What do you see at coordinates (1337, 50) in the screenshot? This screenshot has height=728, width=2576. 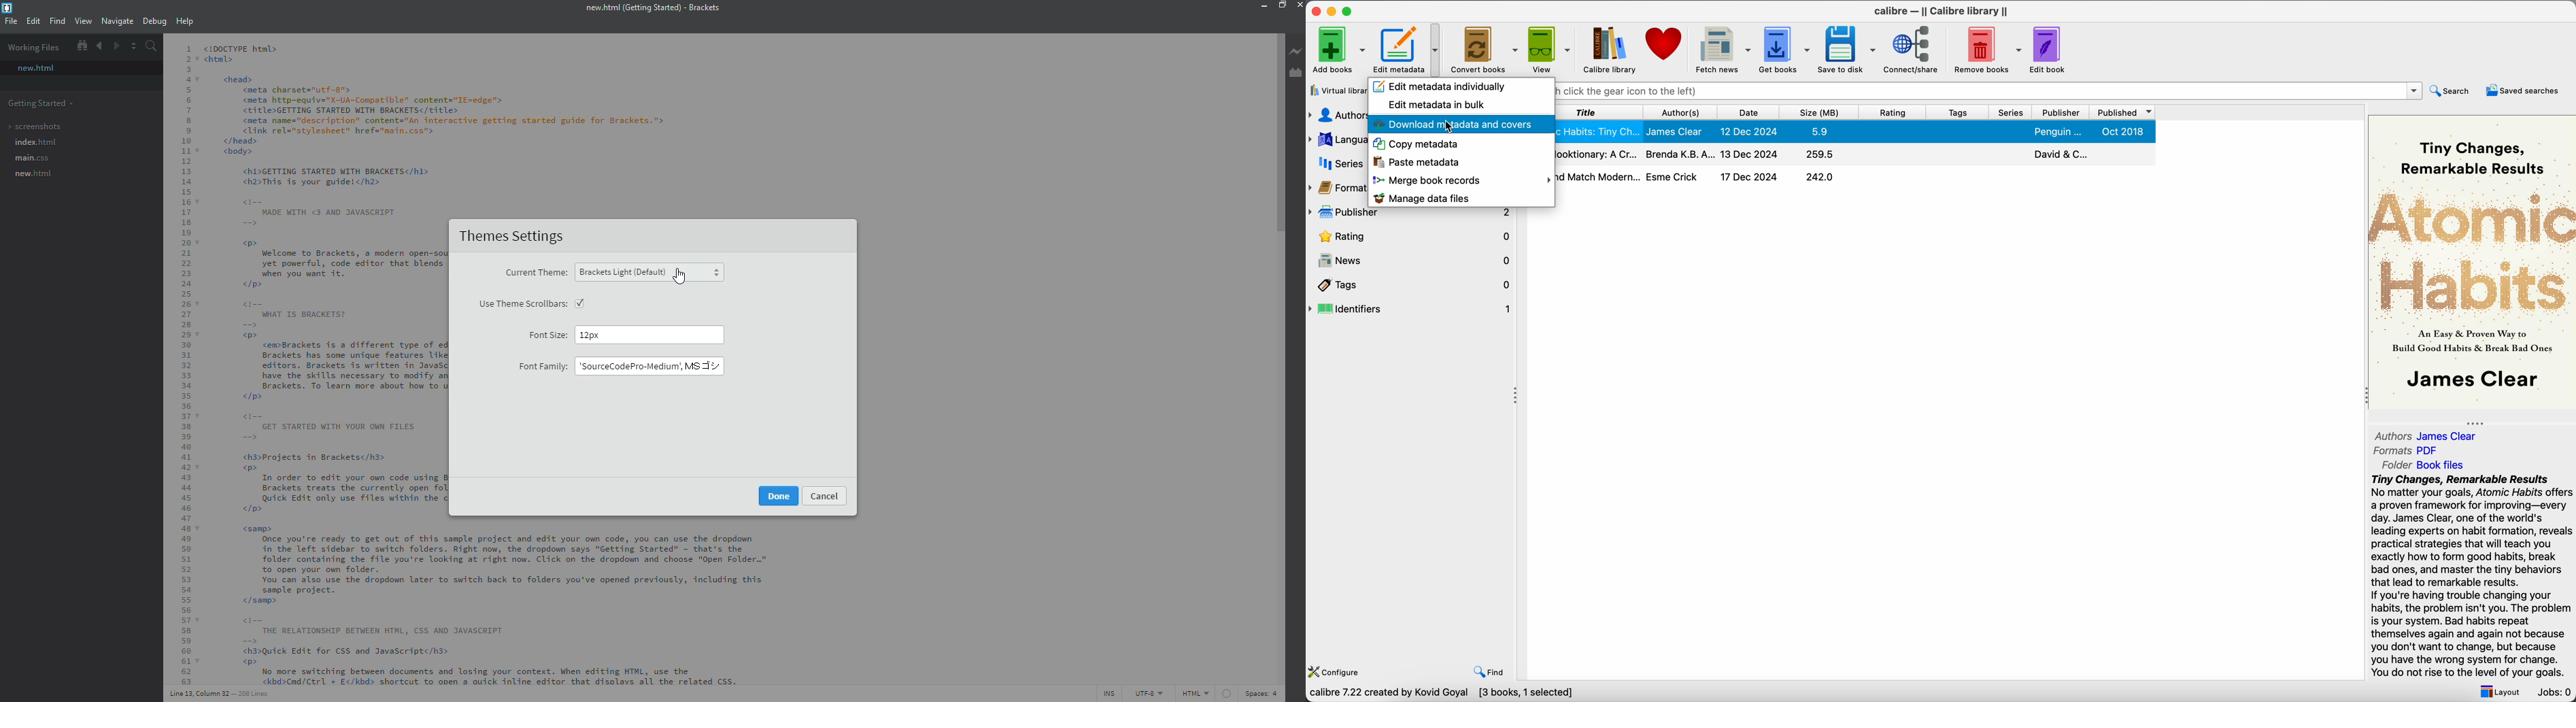 I see `Add books` at bounding box center [1337, 50].